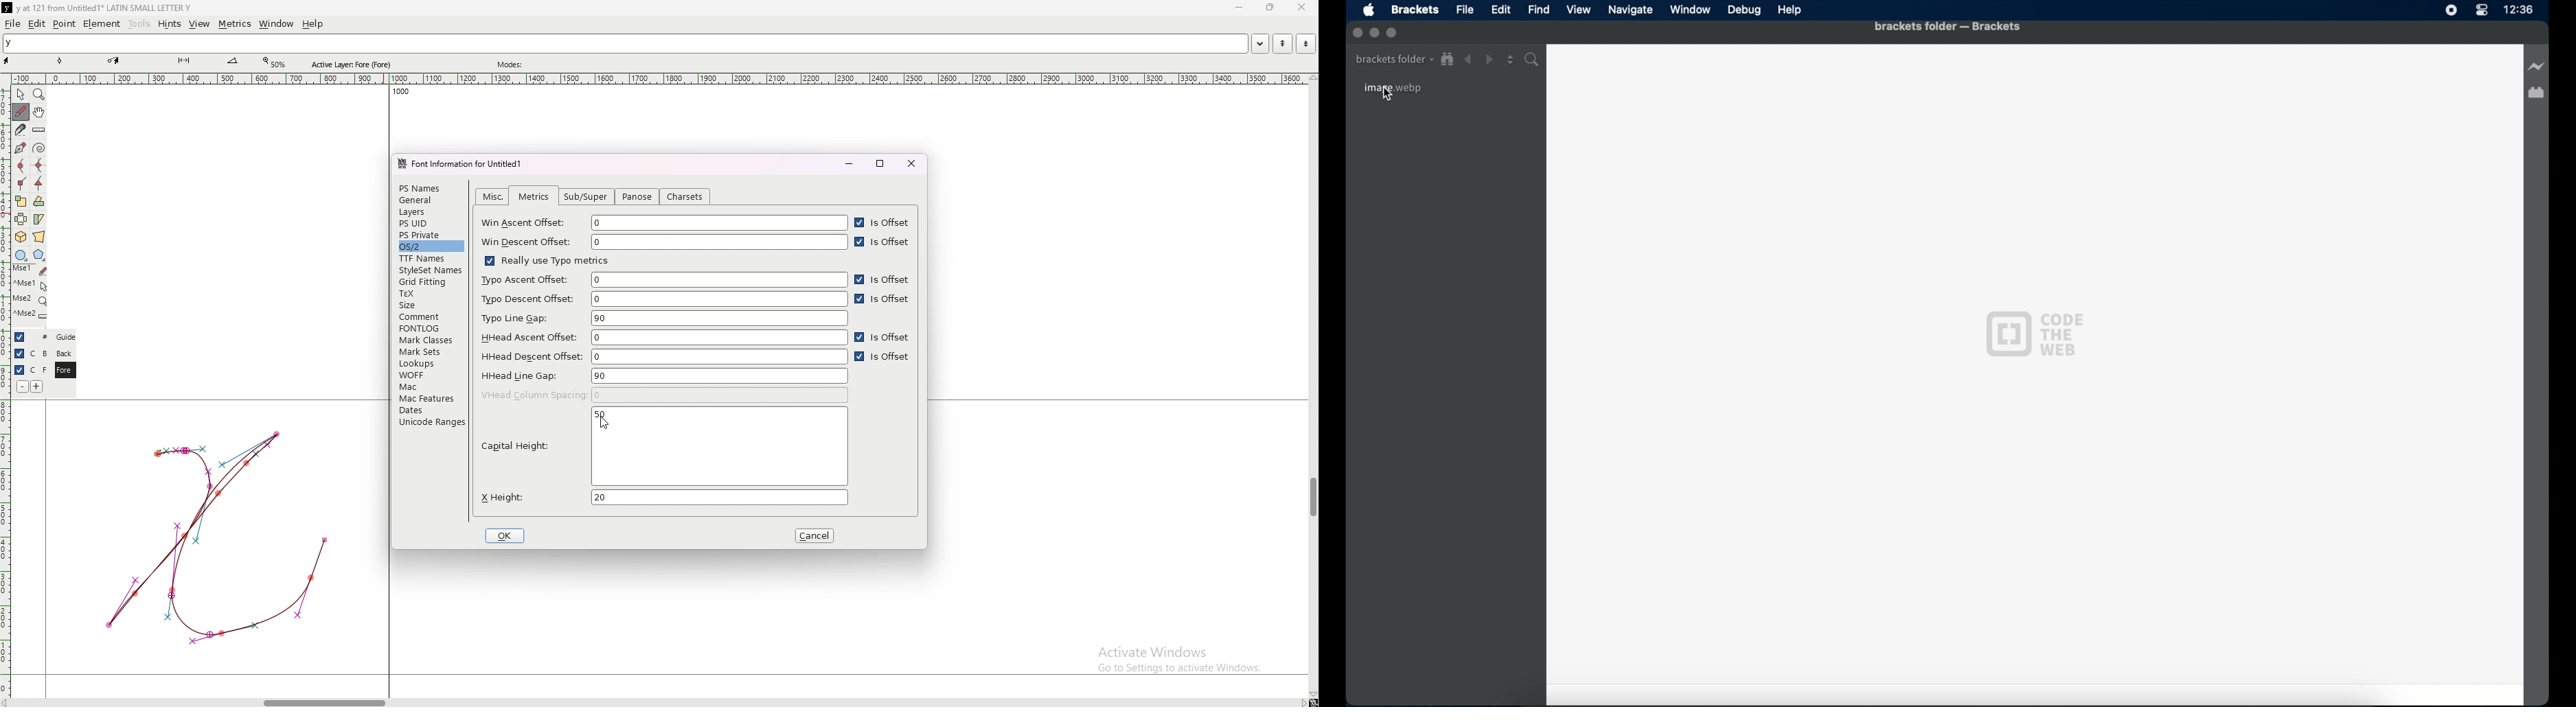  Describe the element at coordinates (429, 375) in the screenshot. I see `woff` at that location.